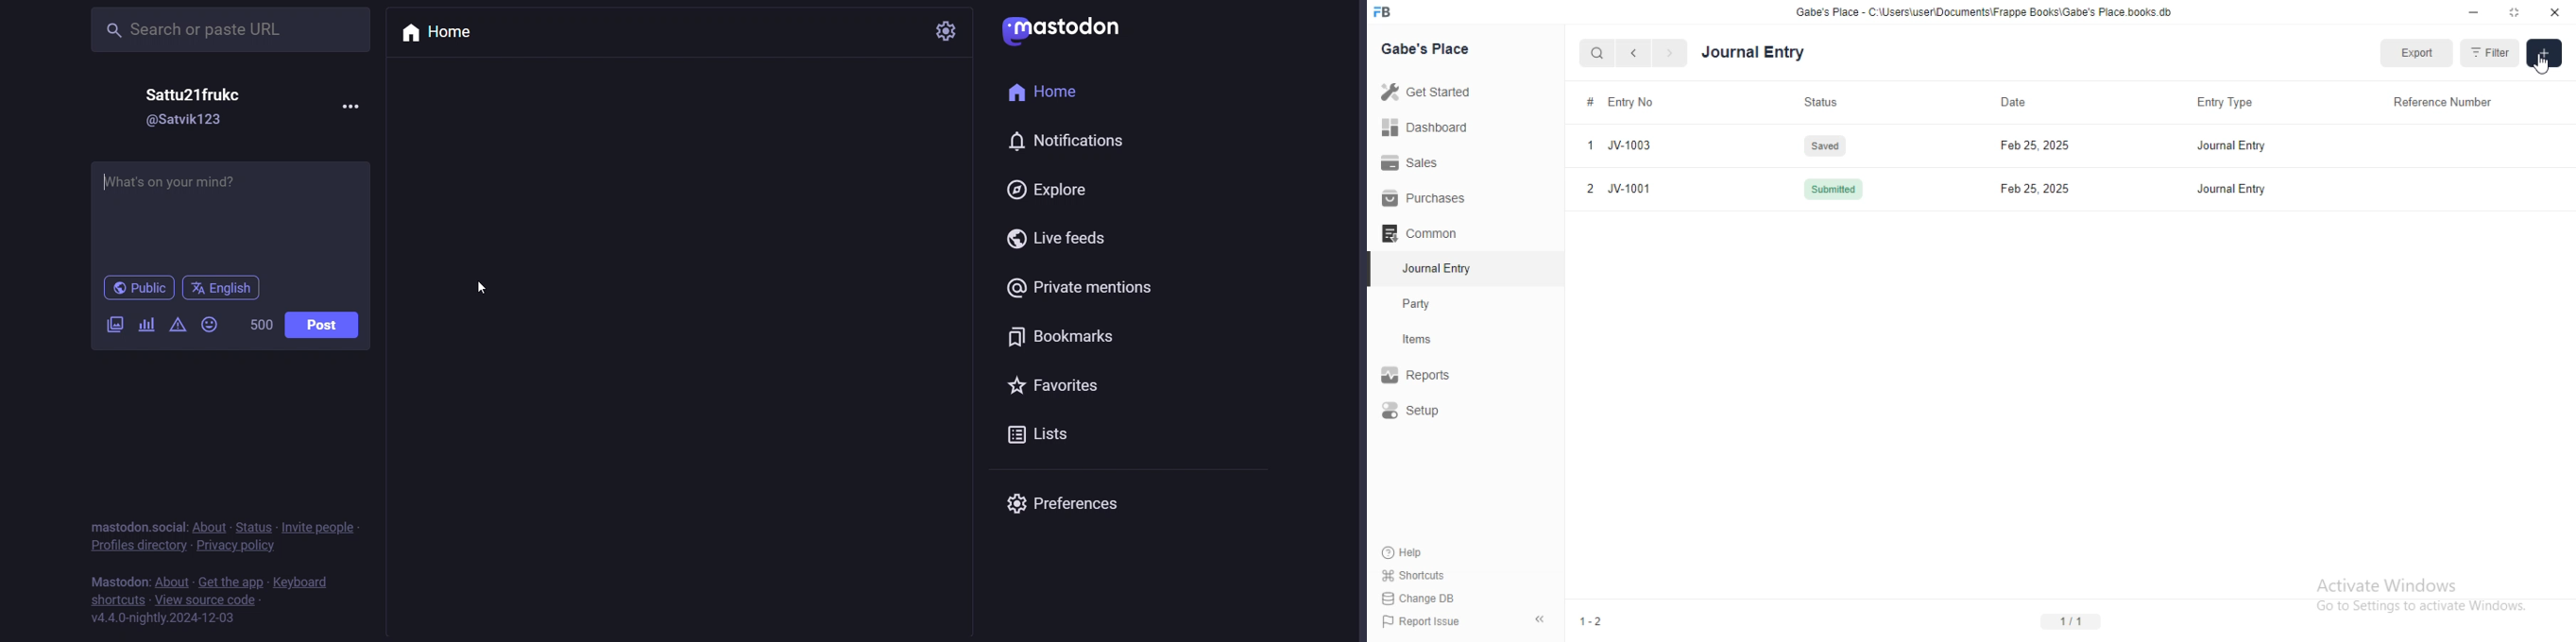 The image size is (2576, 644). What do you see at coordinates (1541, 619) in the screenshot?
I see `Collapse` at bounding box center [1541, 619].